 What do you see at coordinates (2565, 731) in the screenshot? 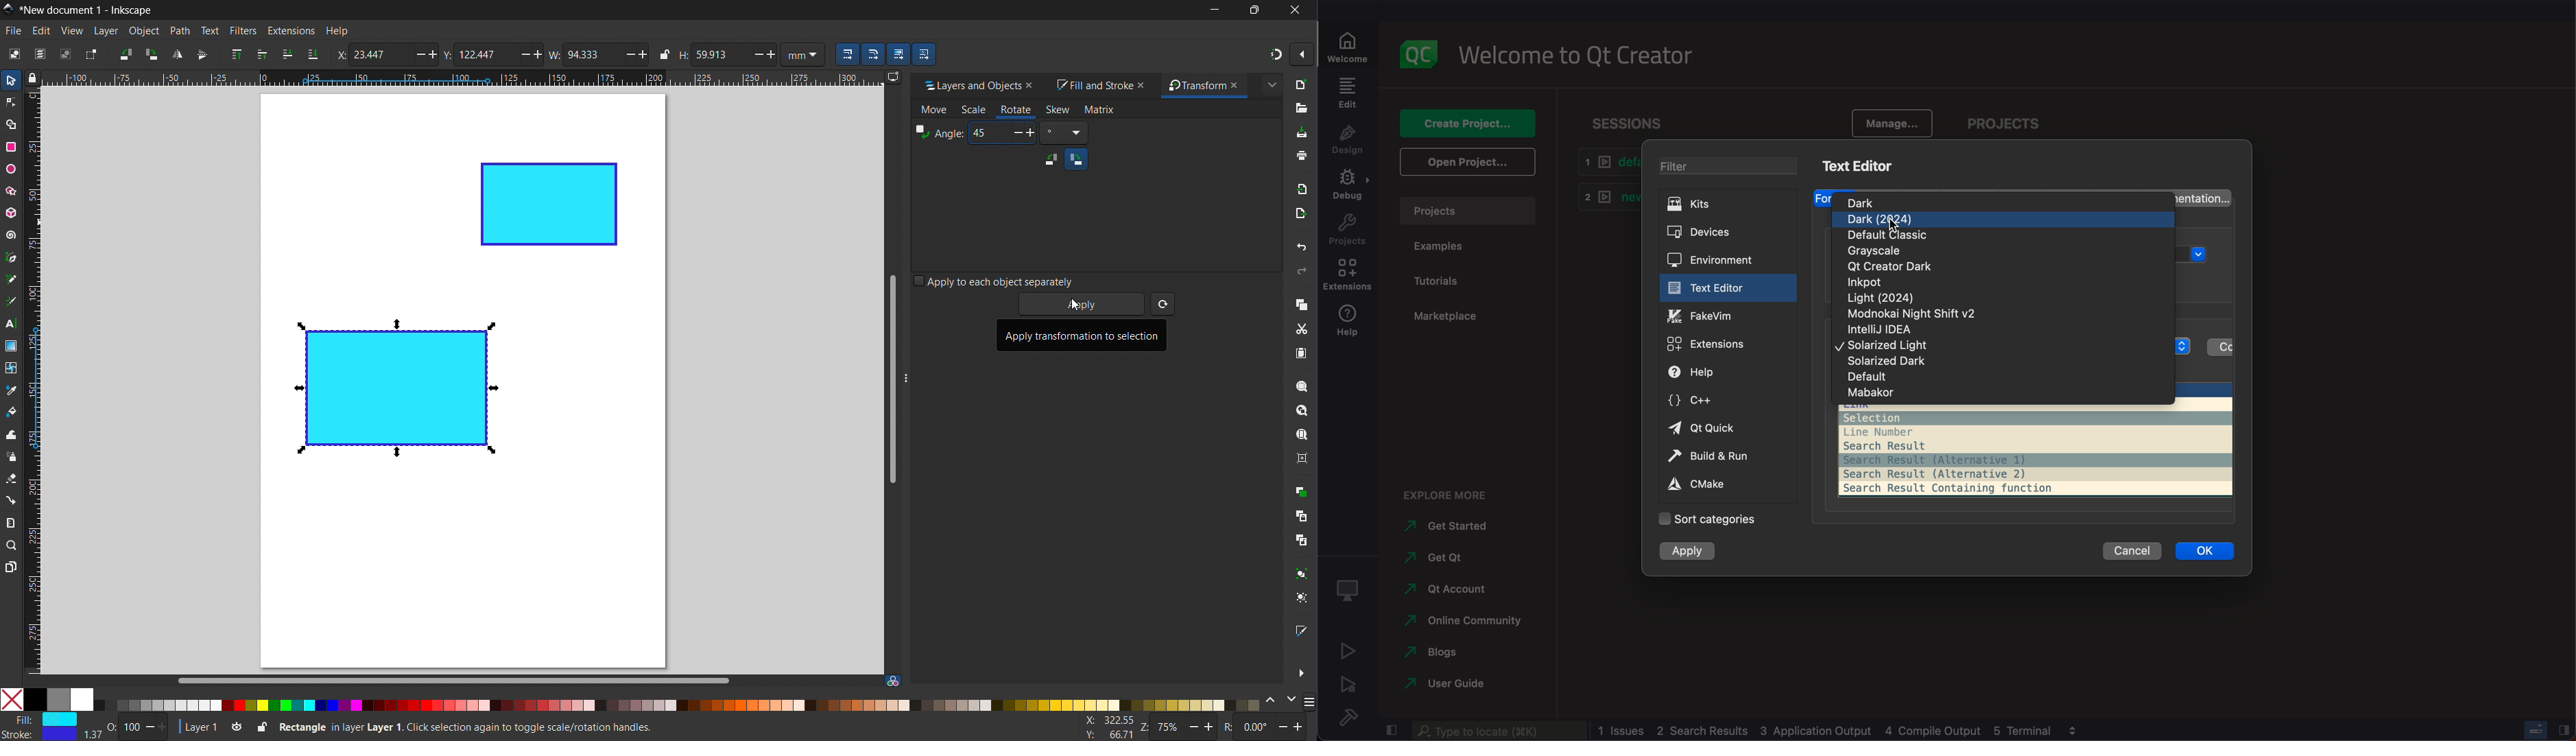
I see `close slidebar` at bounding box center [2565, 731].